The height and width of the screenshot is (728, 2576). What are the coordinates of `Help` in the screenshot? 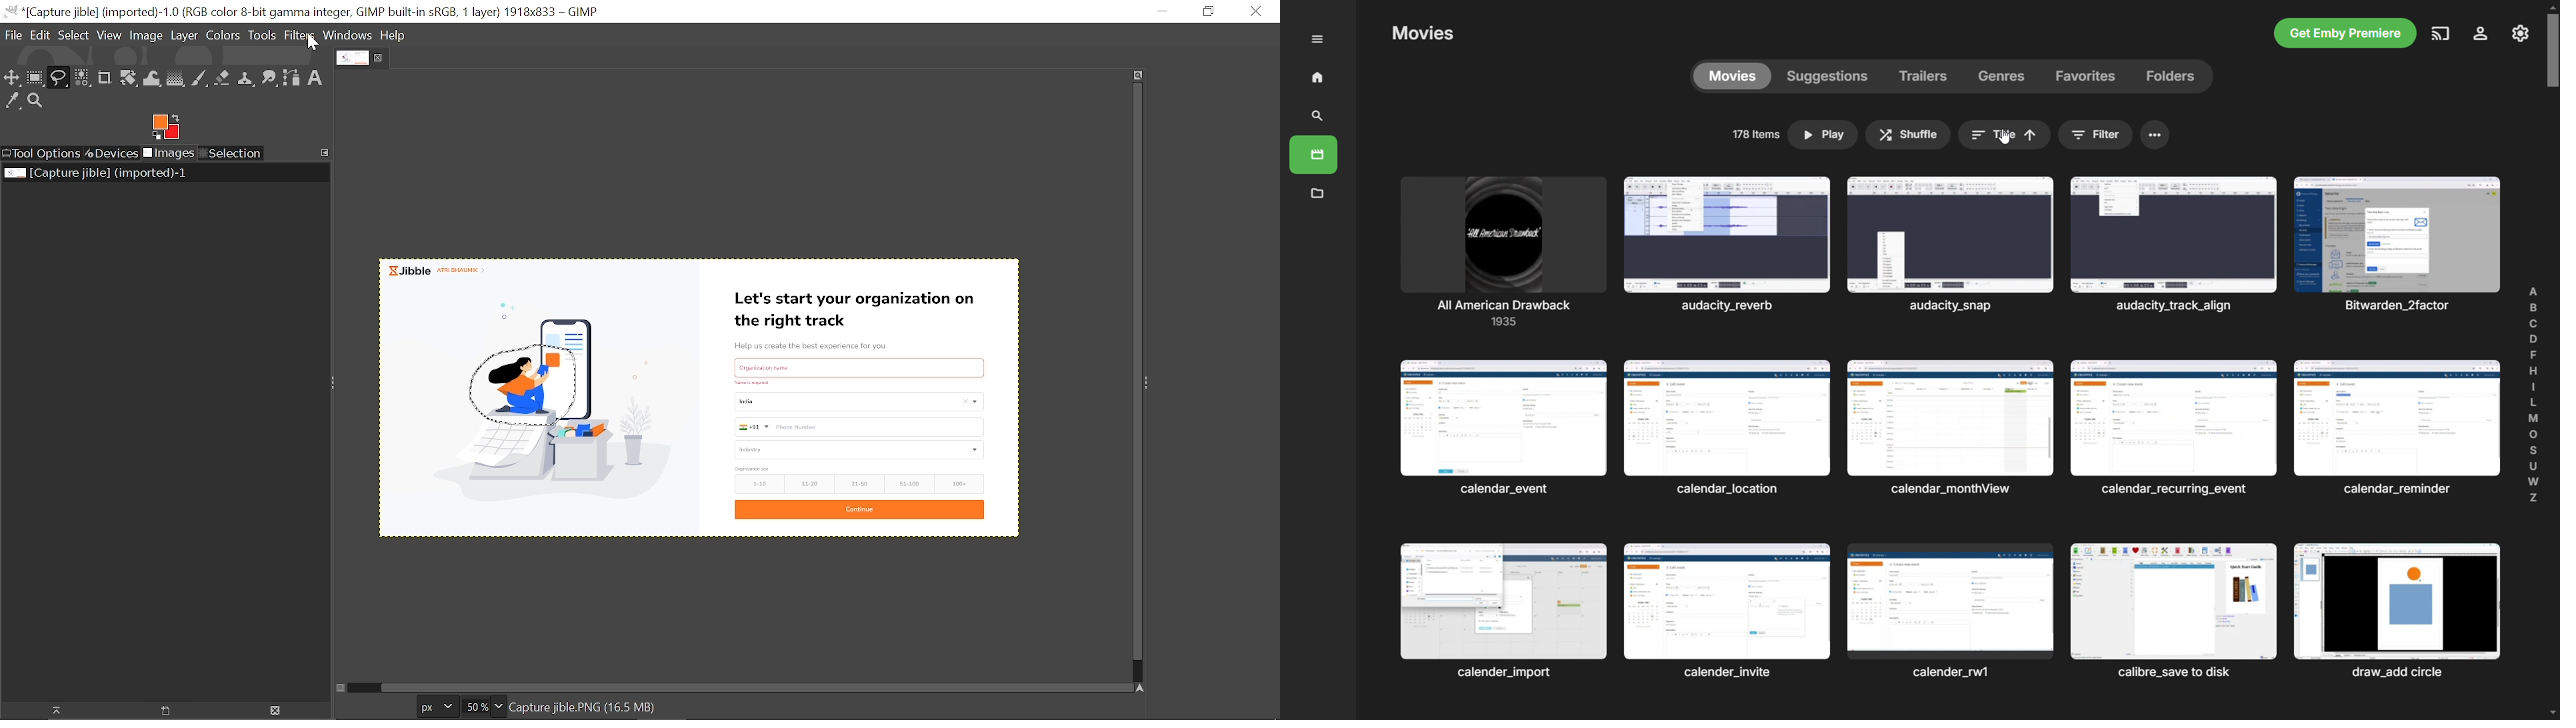 It's located at (394, 36).